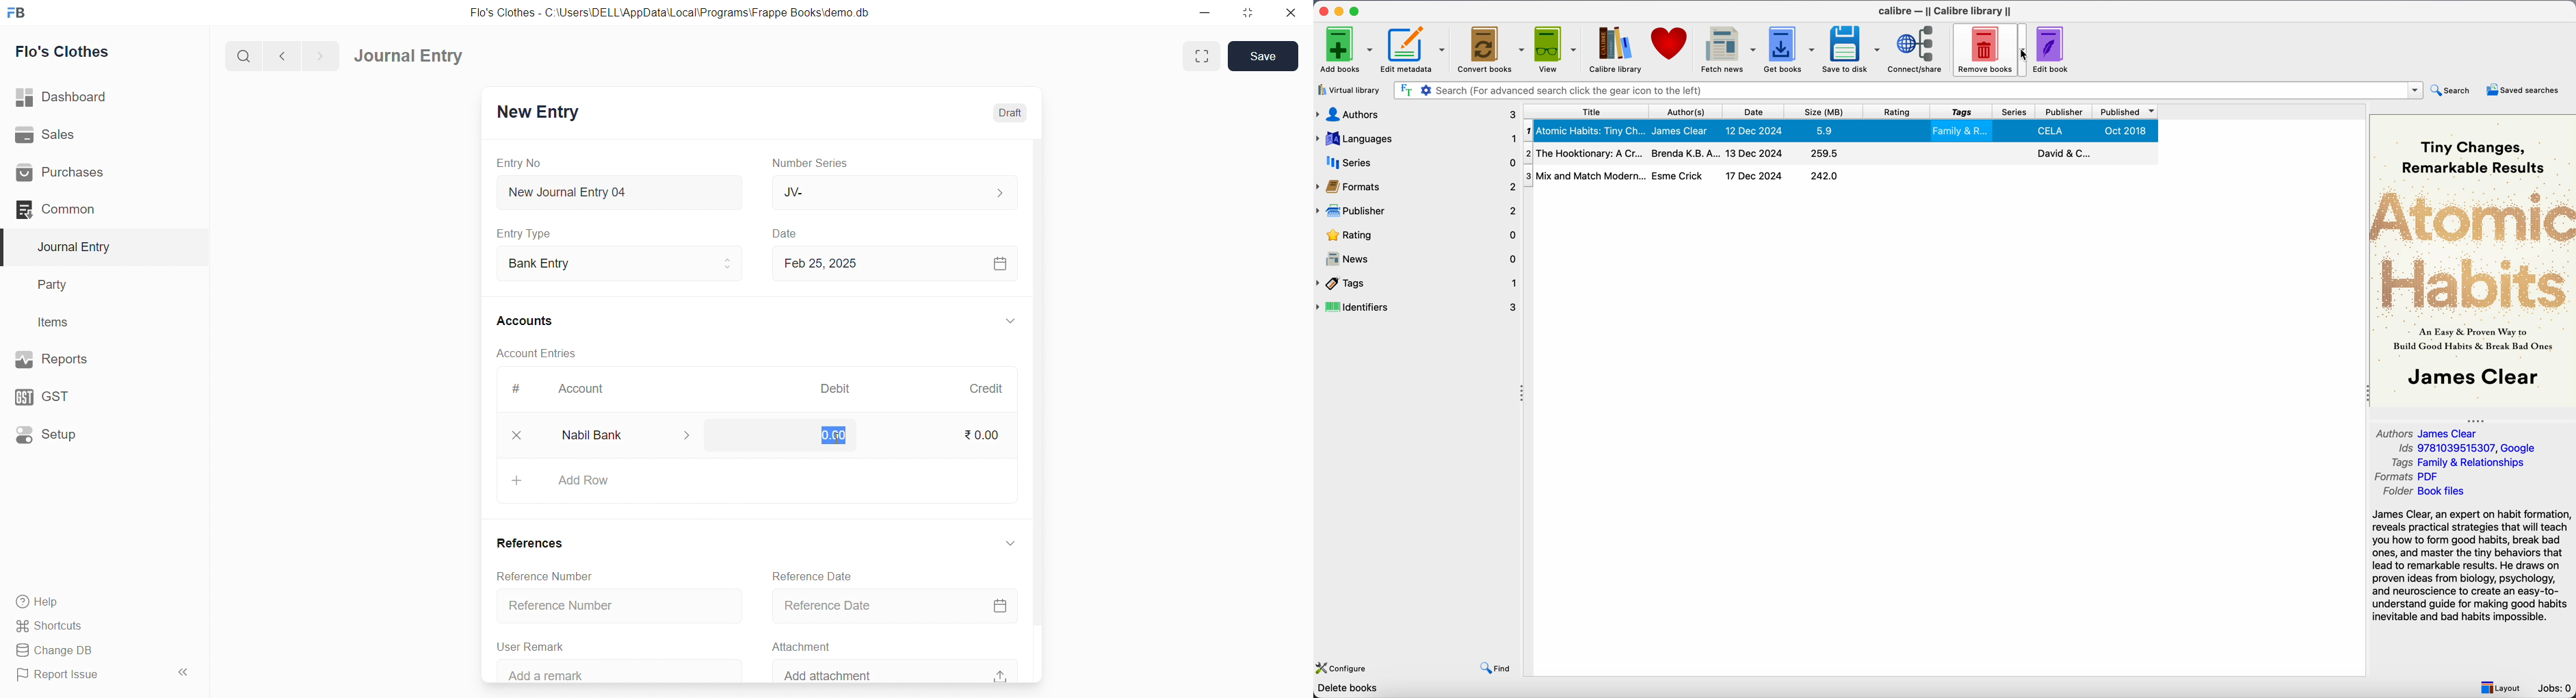 The image size is (2576, 700). What do you see at coordinates (616, 192) in the screenshot?
I see `New Journal Entry 04` at bounding box center [616, 192].